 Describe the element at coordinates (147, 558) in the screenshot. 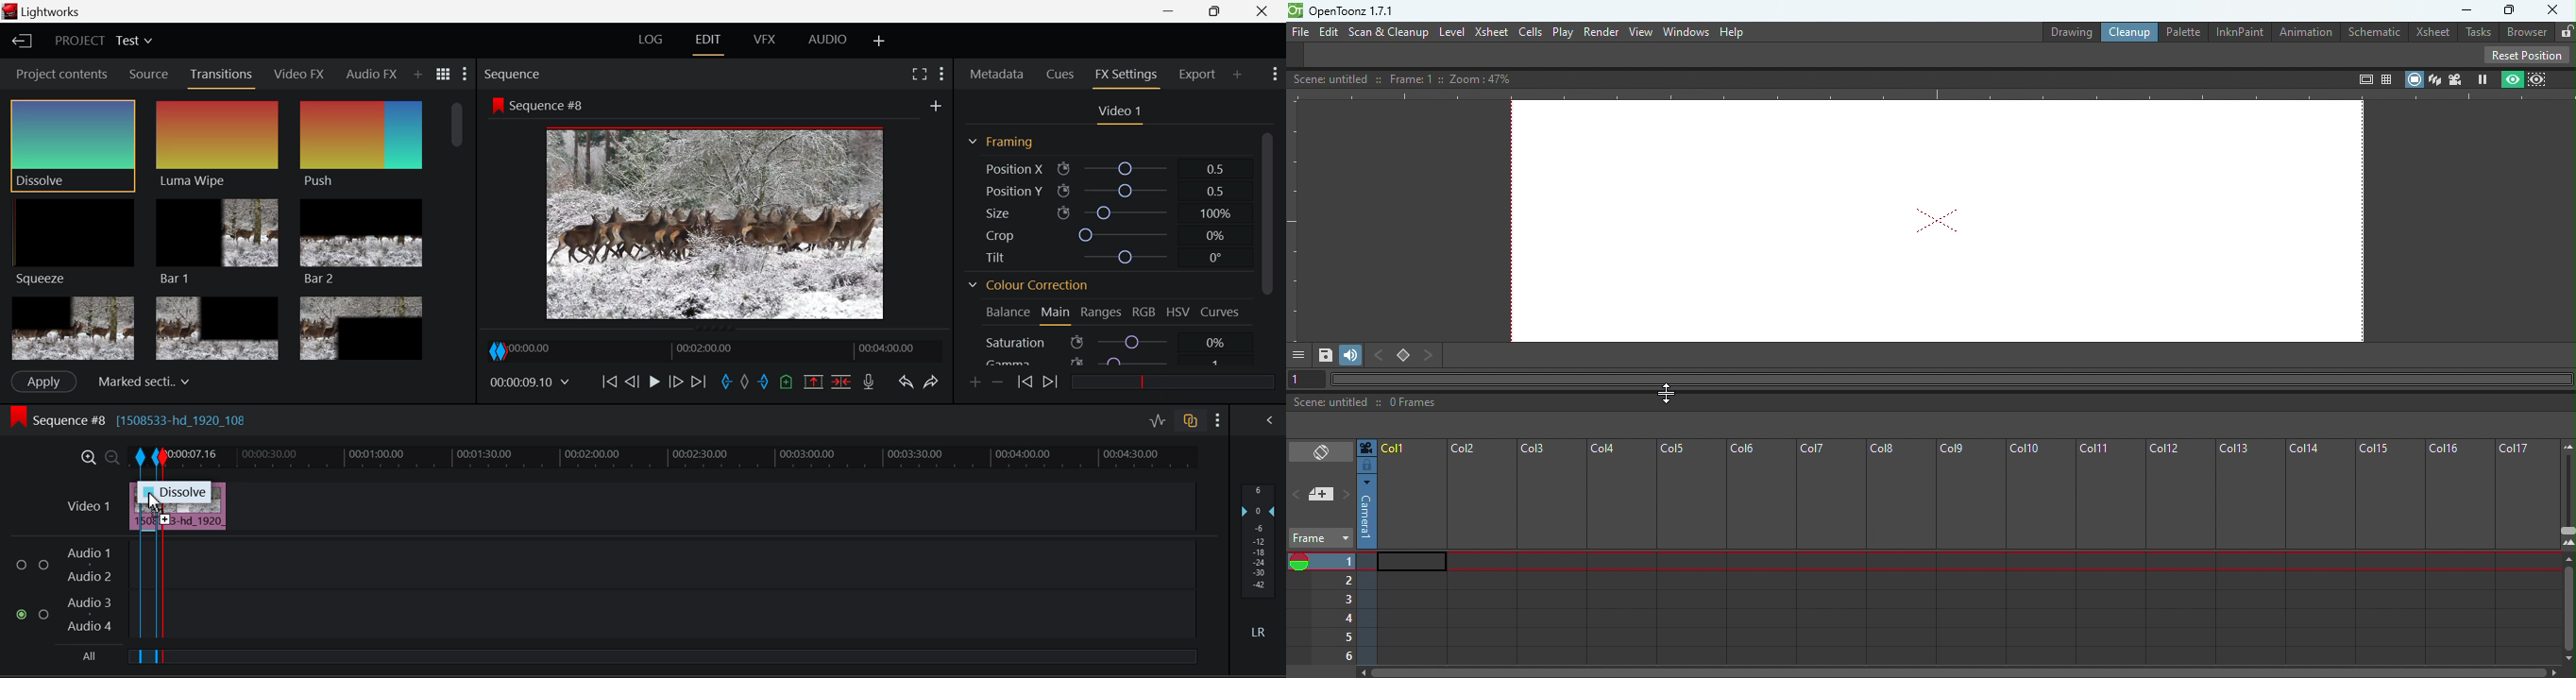

I see `Segment Created with In and Out` at that location.